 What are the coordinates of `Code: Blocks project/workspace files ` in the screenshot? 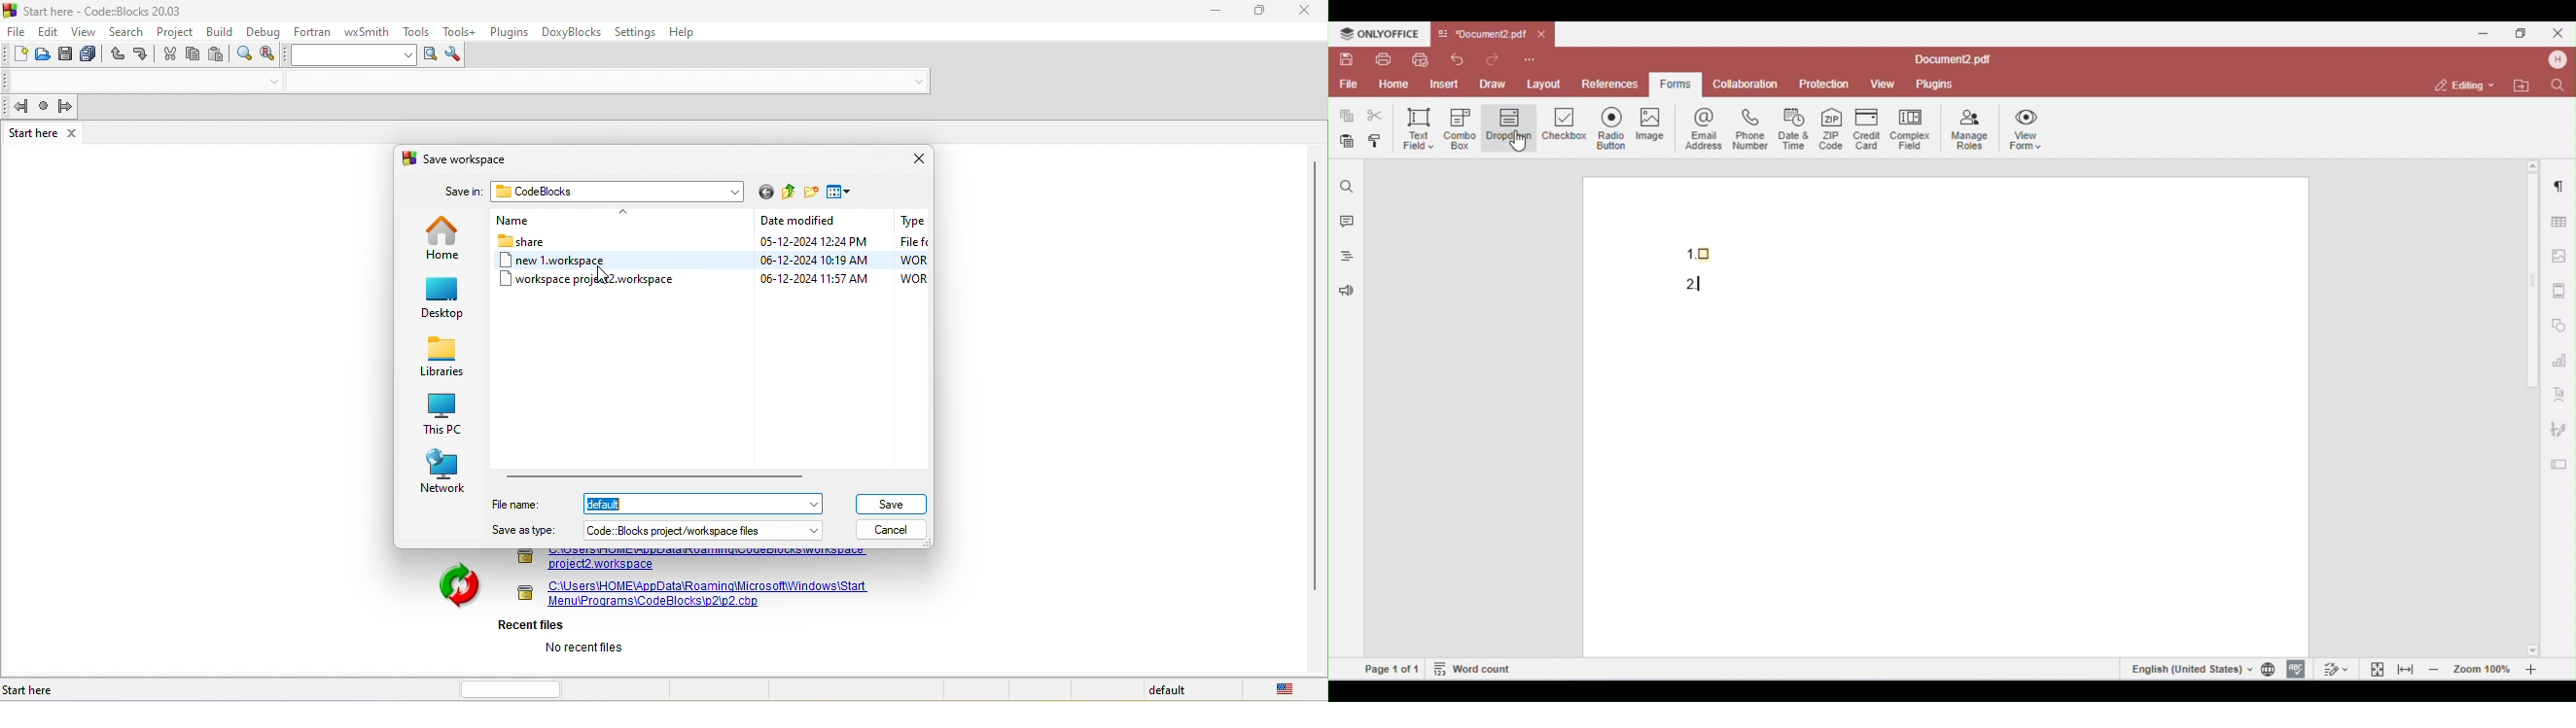 It's located at (704, 530).